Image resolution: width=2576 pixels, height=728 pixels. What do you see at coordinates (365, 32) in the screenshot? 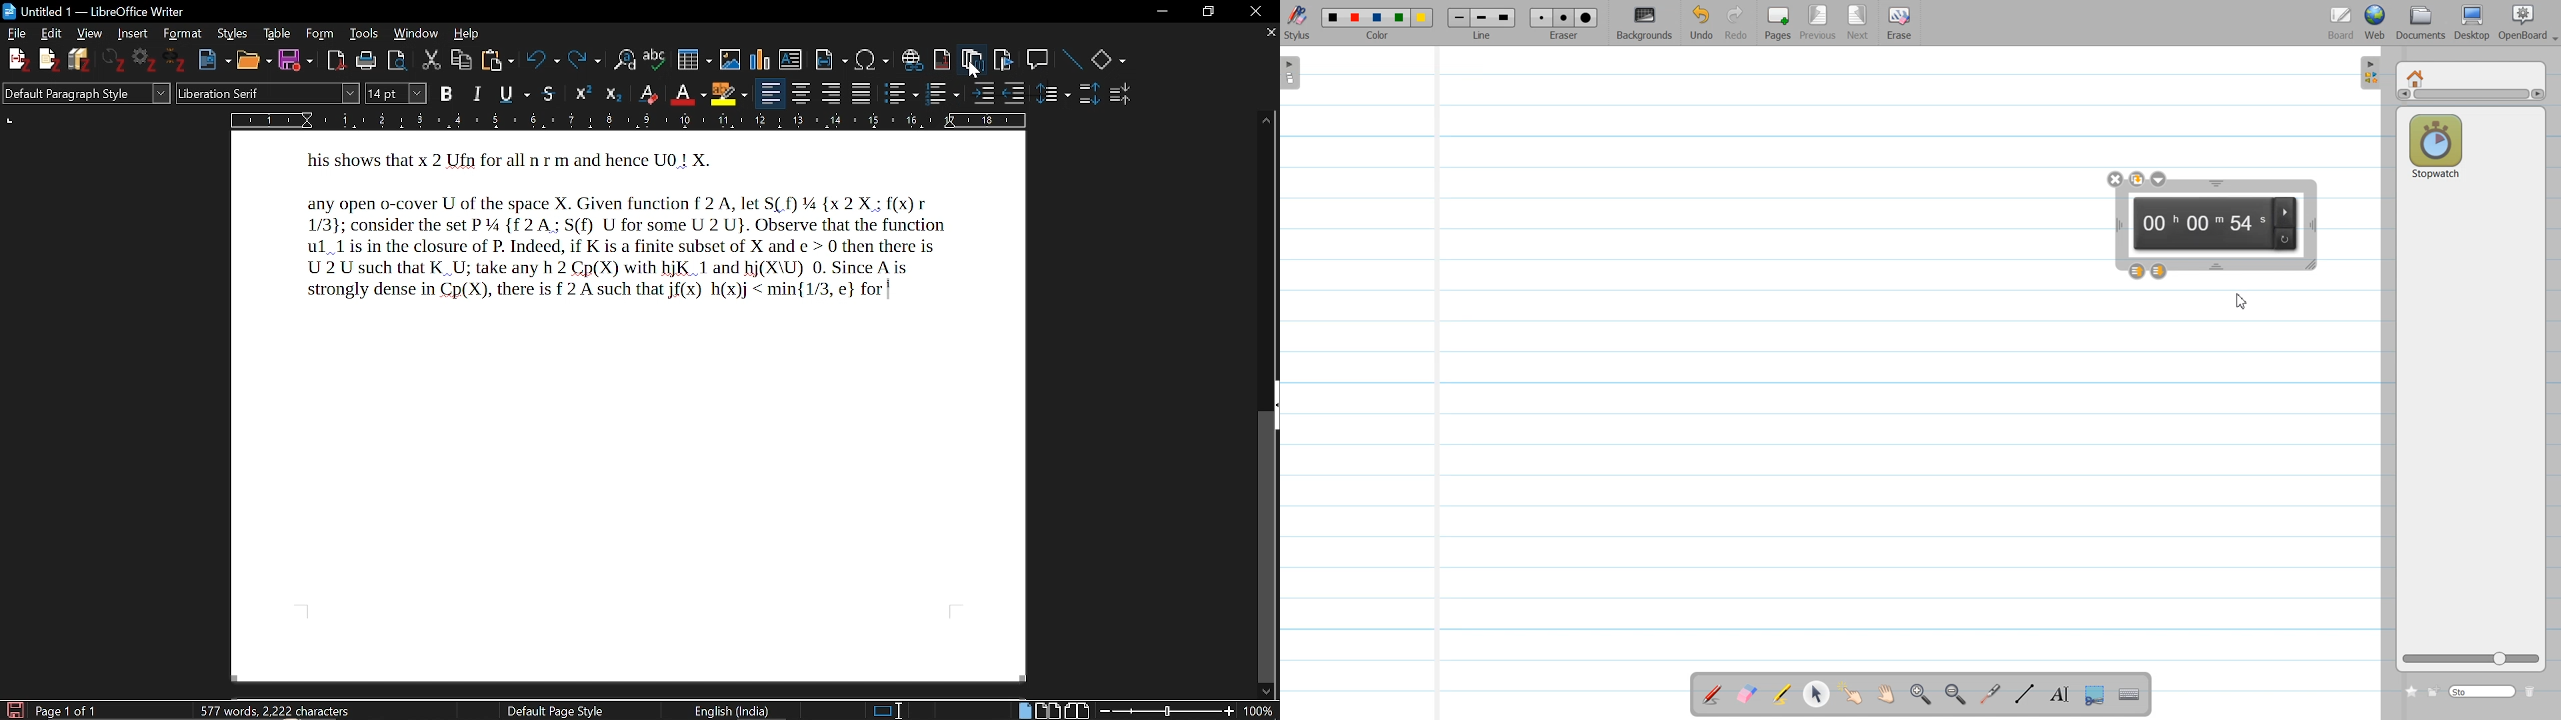
I see `Tools` at bounding box center [365, 32].